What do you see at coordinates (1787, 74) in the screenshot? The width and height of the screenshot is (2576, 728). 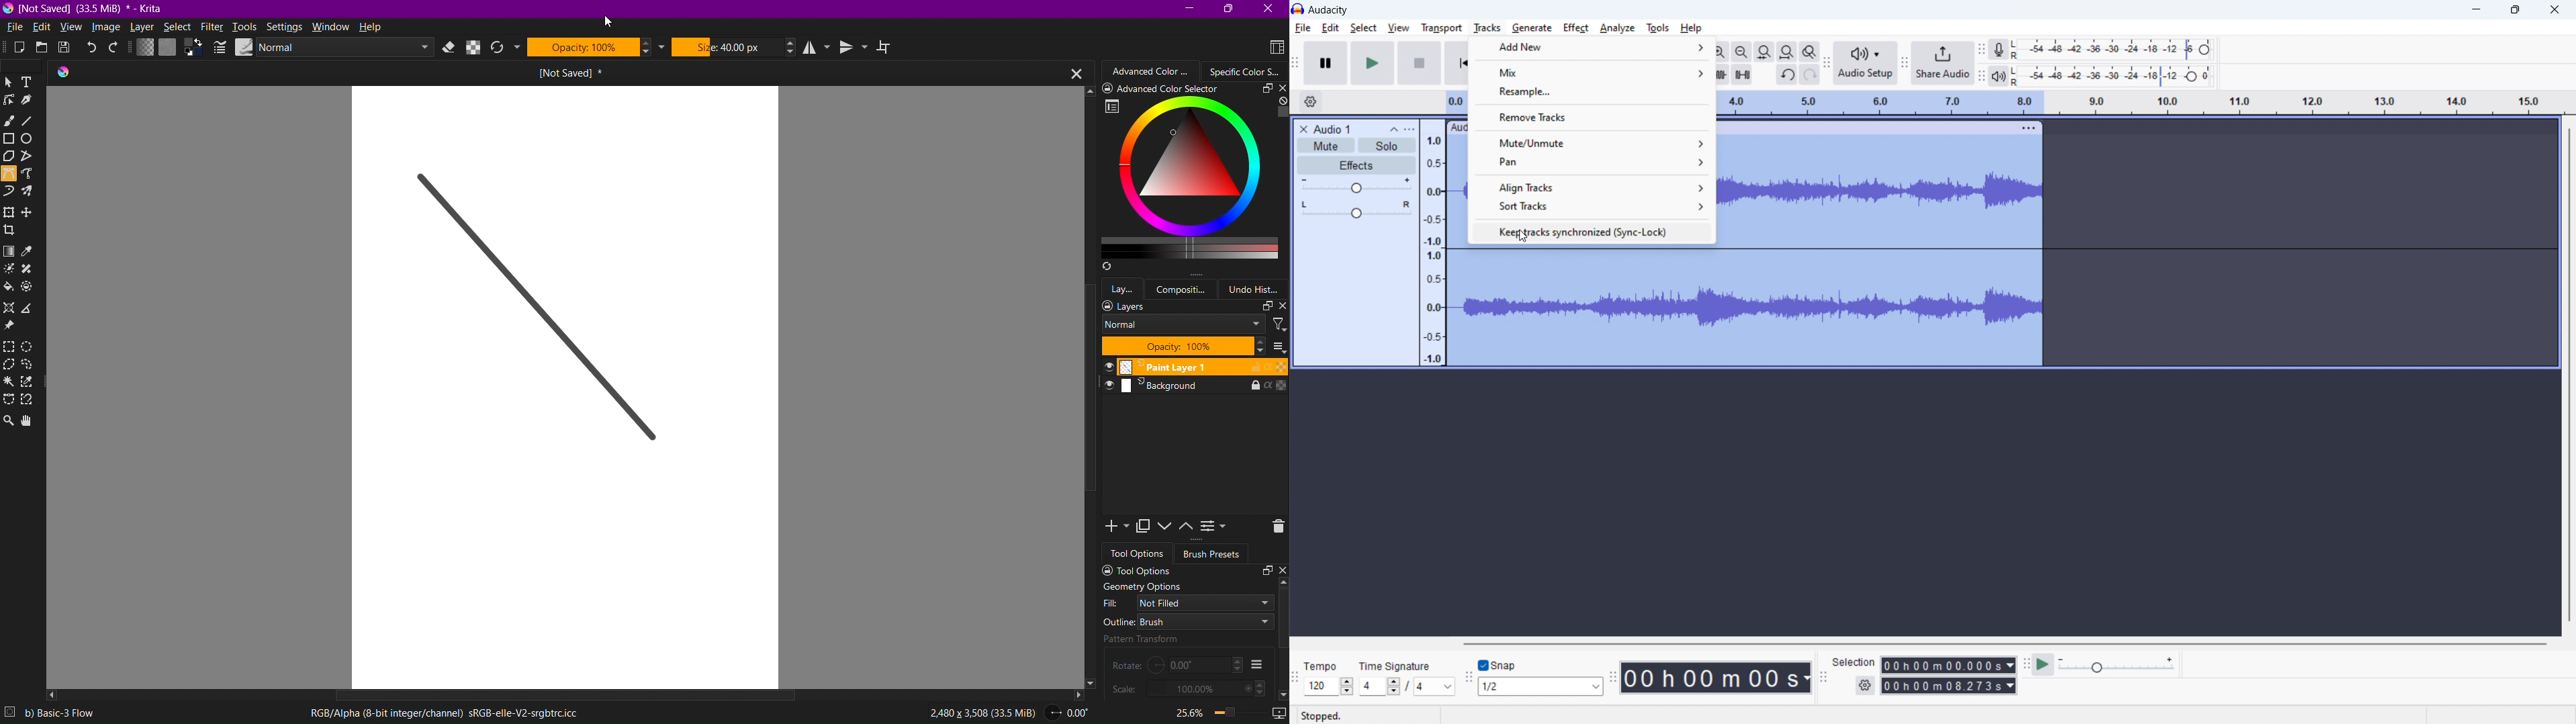 I see `undo` at bounding box center [1787, 74].